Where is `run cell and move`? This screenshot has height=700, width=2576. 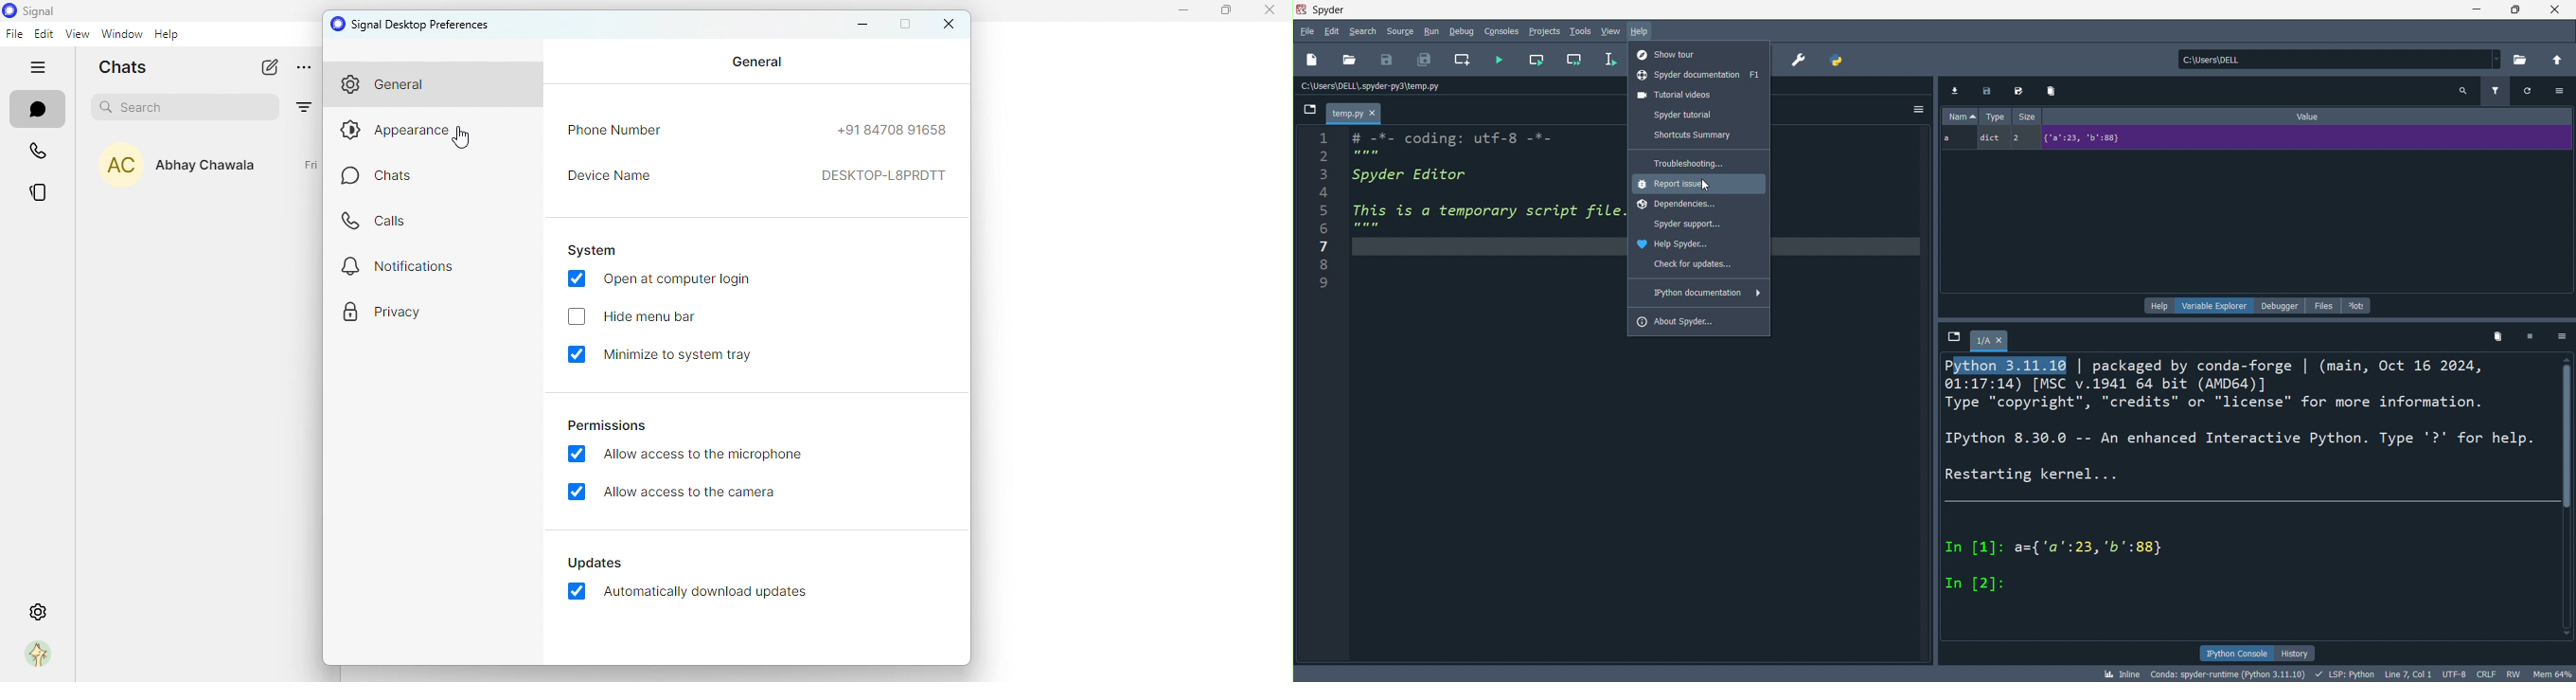
run cell and move is located at coordinates (1577, 60).